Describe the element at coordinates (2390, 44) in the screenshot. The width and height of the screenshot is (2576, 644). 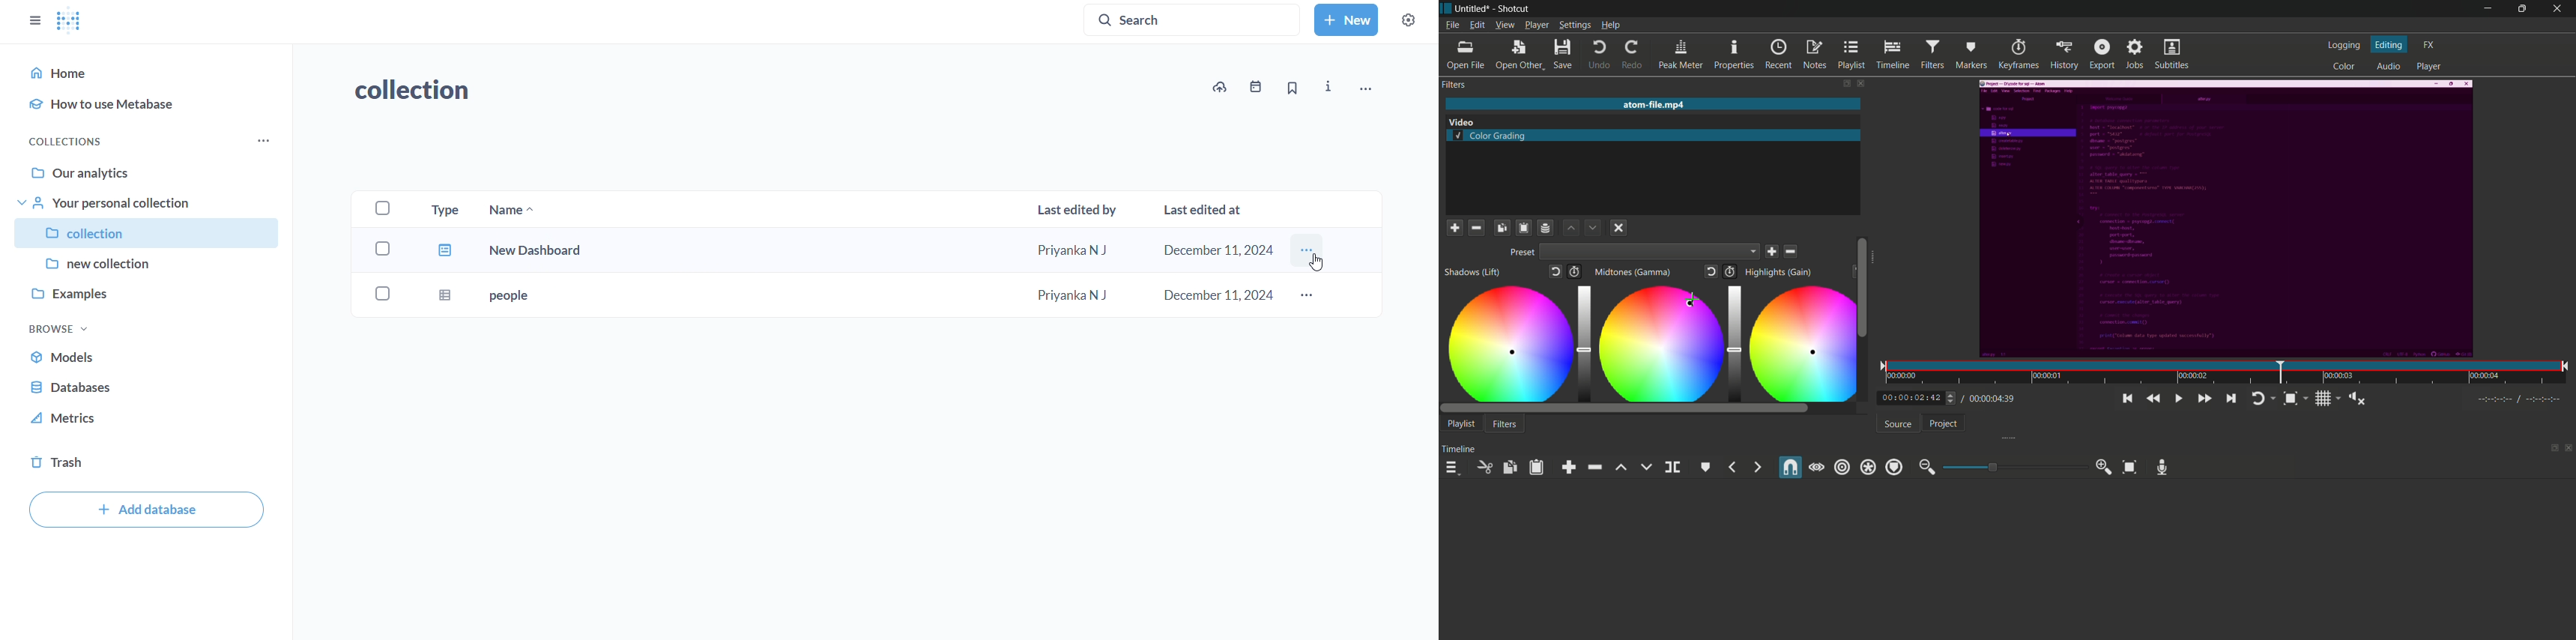
I see `editing` at that location.